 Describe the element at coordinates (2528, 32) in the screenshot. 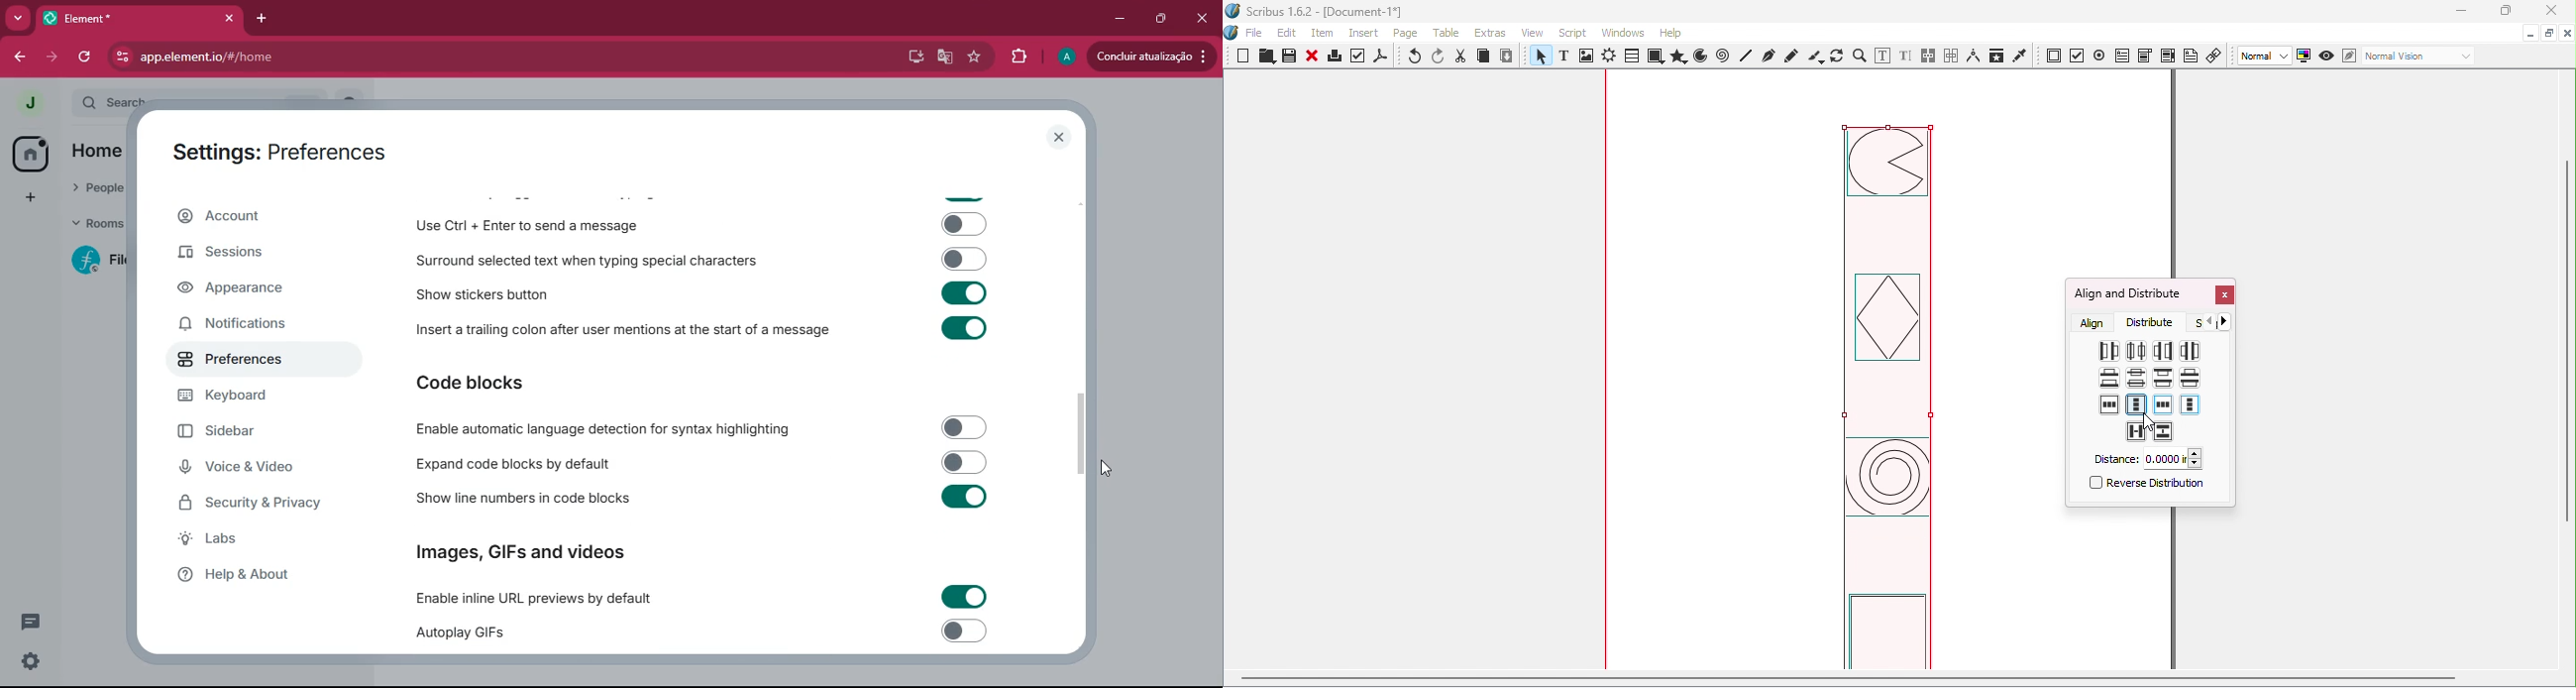

I see `Minimize` at that location.